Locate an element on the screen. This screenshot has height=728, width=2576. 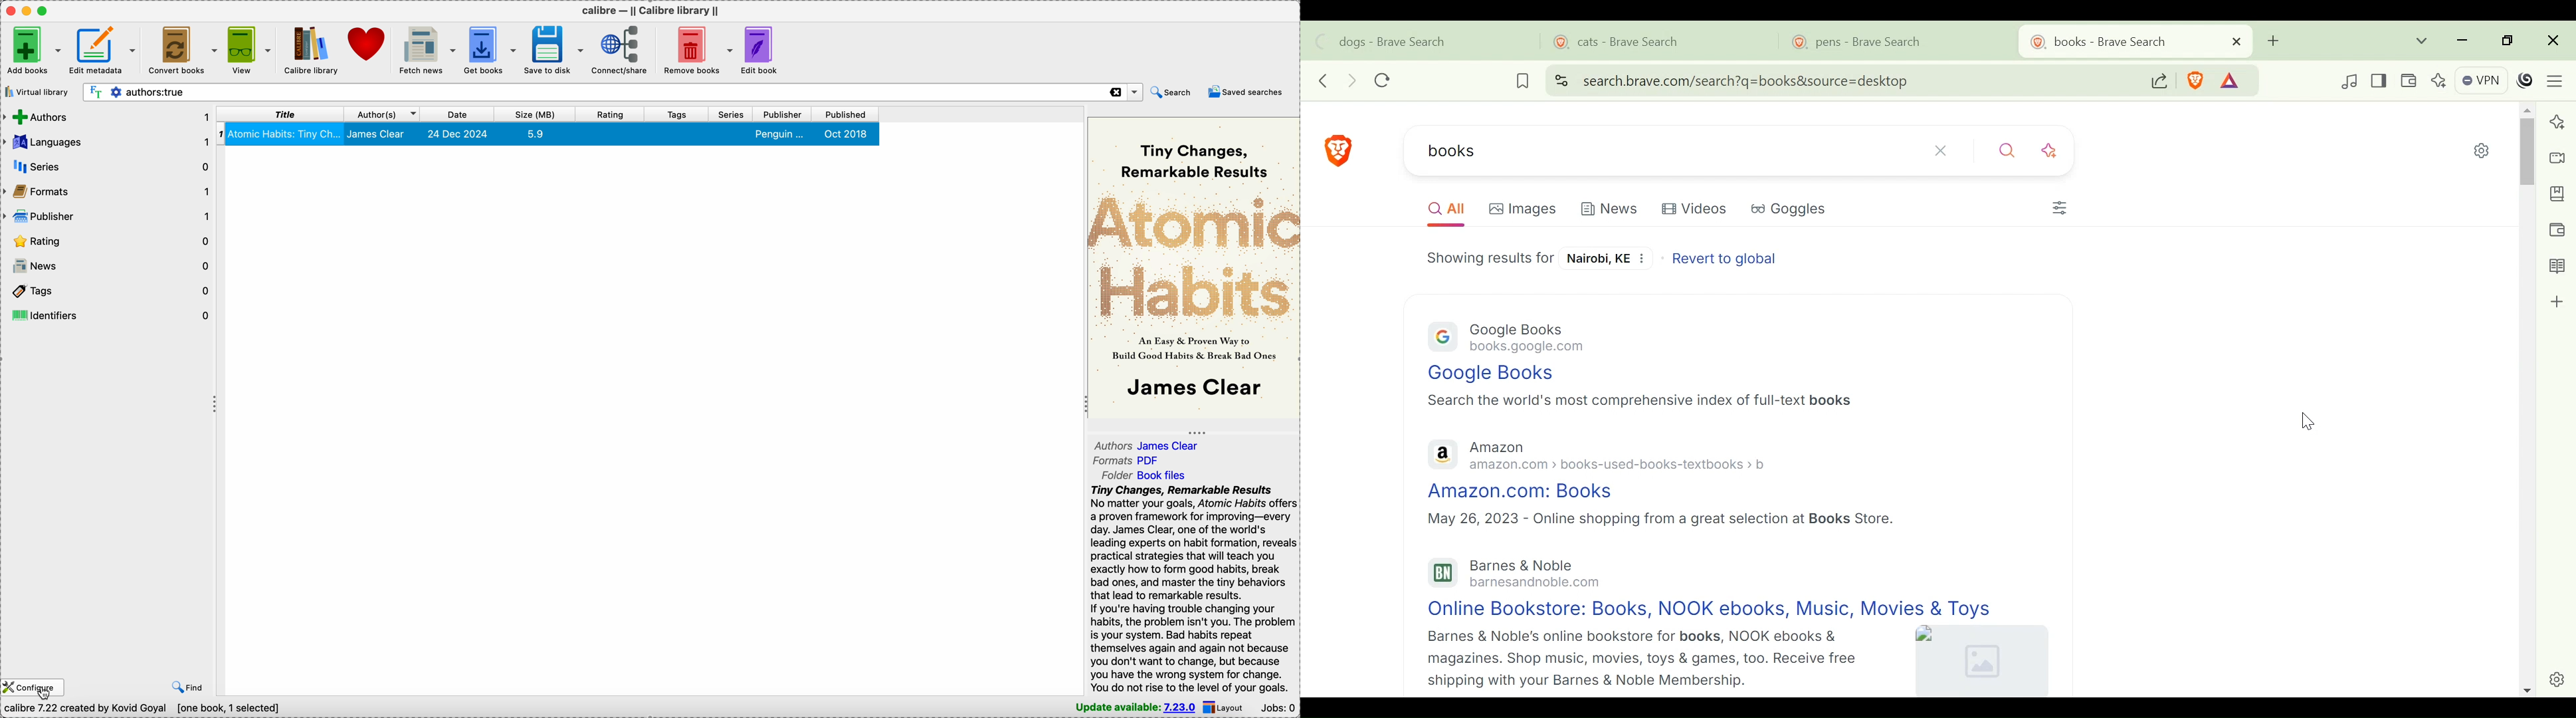
Online Bookstore: Books, NOOK ebooks, Music, Movies & Toys is located at coordinates (1722, 605).